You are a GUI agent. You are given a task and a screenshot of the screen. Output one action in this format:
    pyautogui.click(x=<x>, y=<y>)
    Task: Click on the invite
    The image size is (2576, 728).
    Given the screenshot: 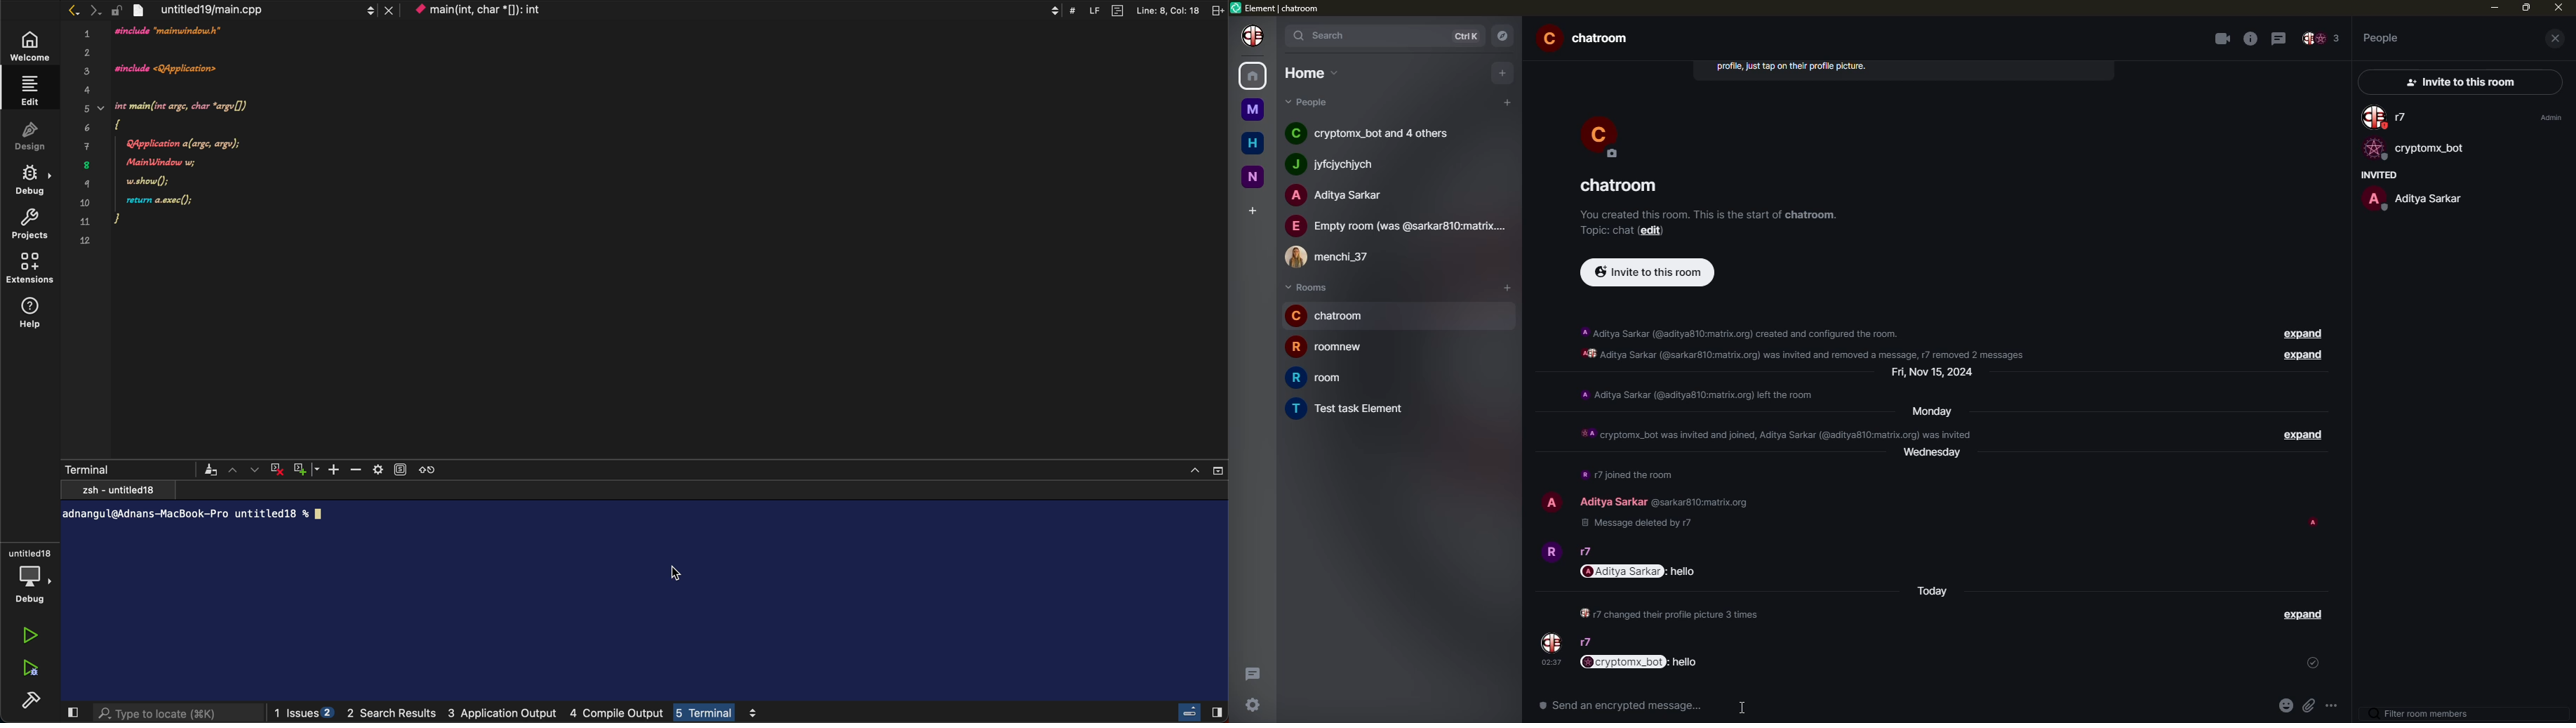 What is the action you would take?
    pyautogui.click(x=2455, y=83)
    